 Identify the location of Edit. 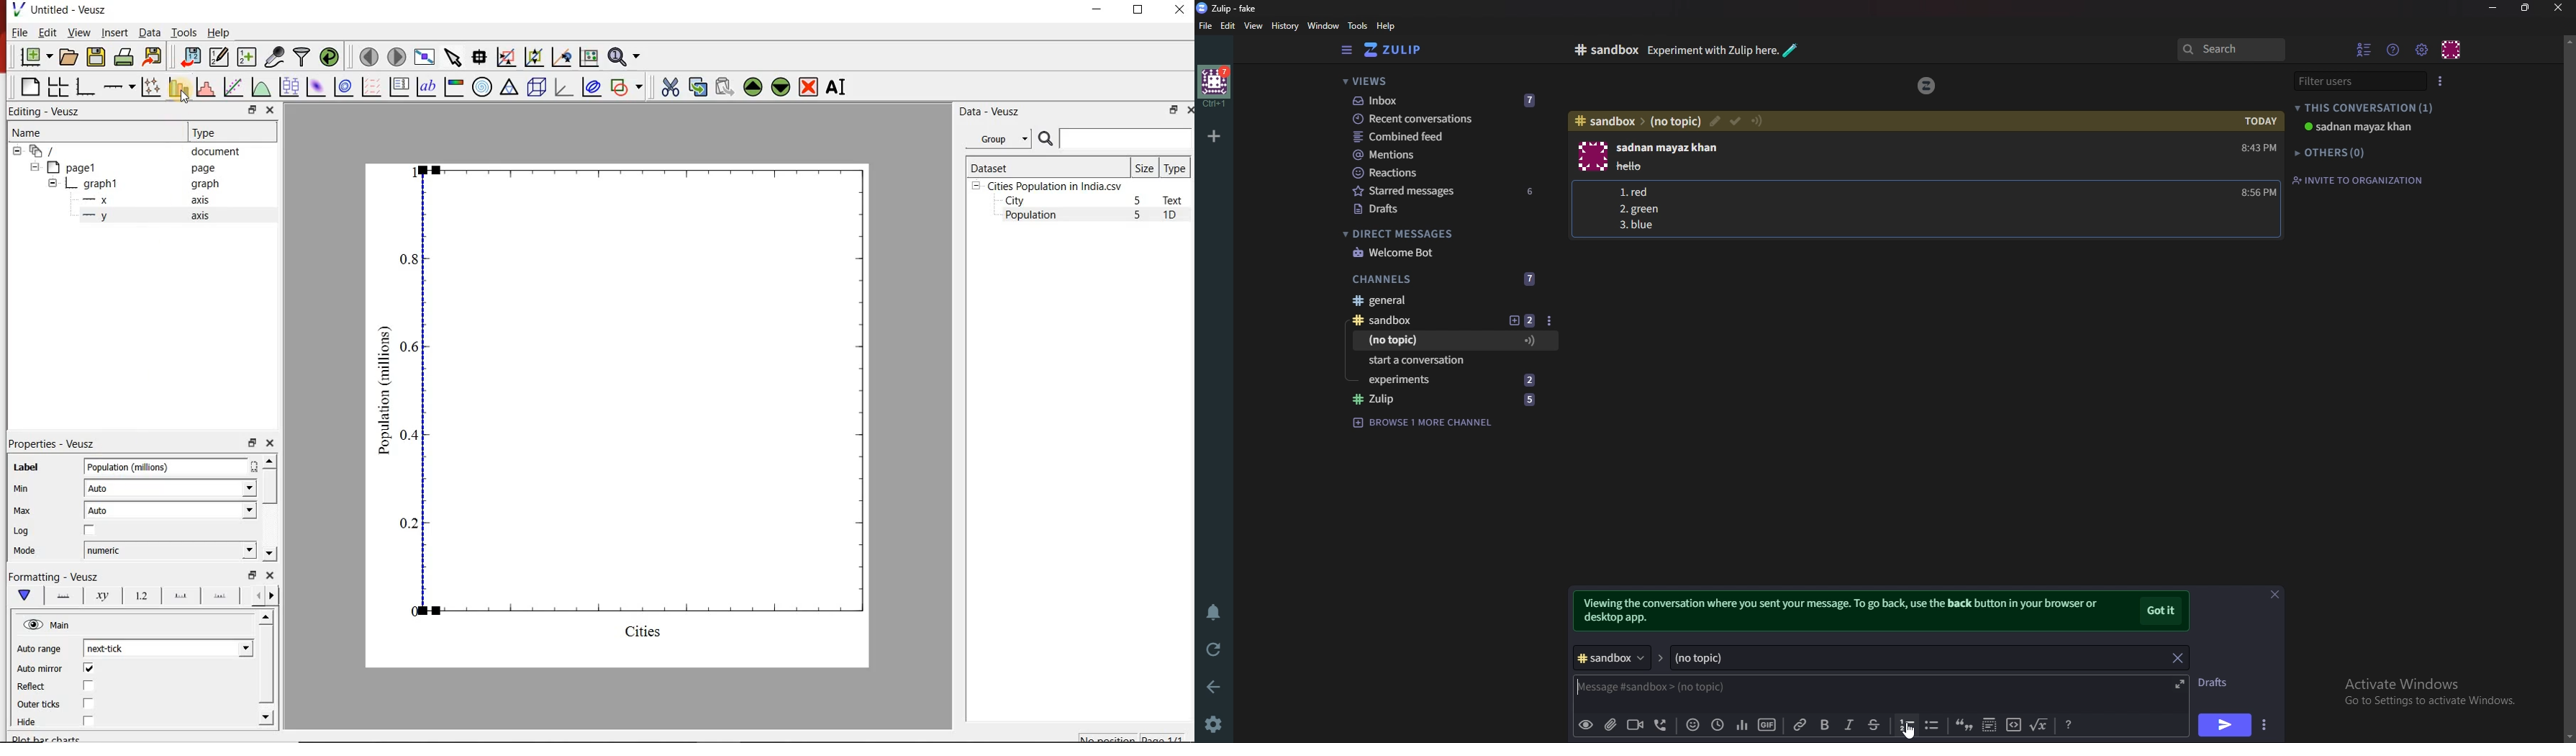
(1229, 25).